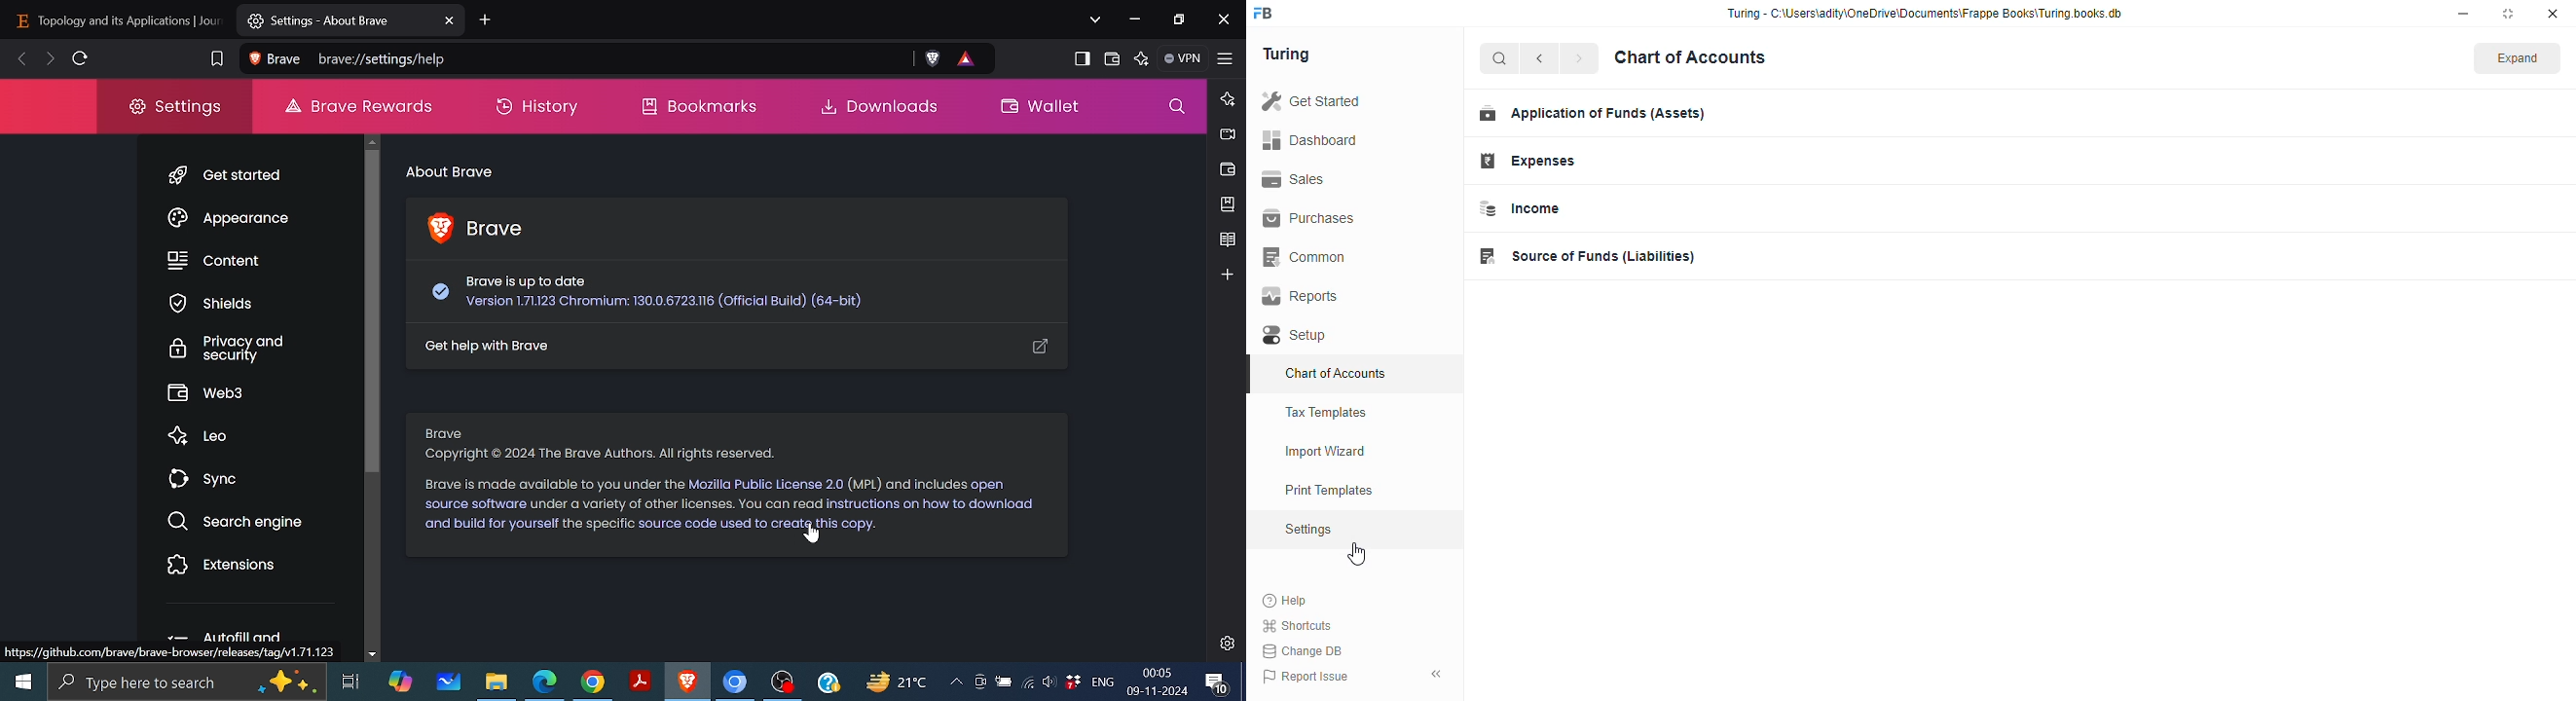 The image size is (2576, 728). What do you see at coordinates (2466, 13) in the screenshot?
I see `minimise` at bounding box center [2466, 13].